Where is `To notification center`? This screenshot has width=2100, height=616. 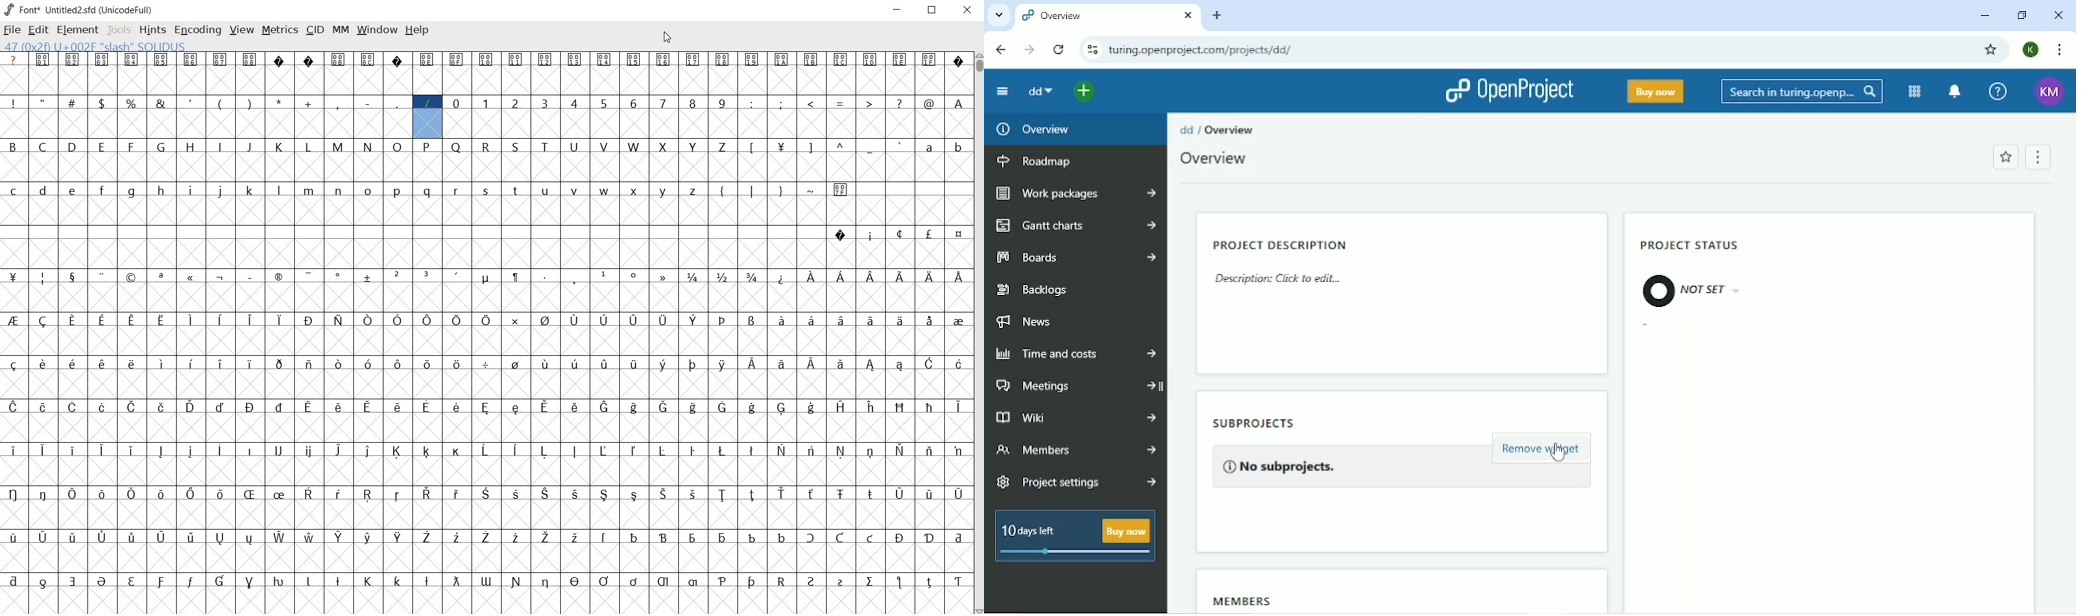 To notification center is located at coordinates (1954, 92).